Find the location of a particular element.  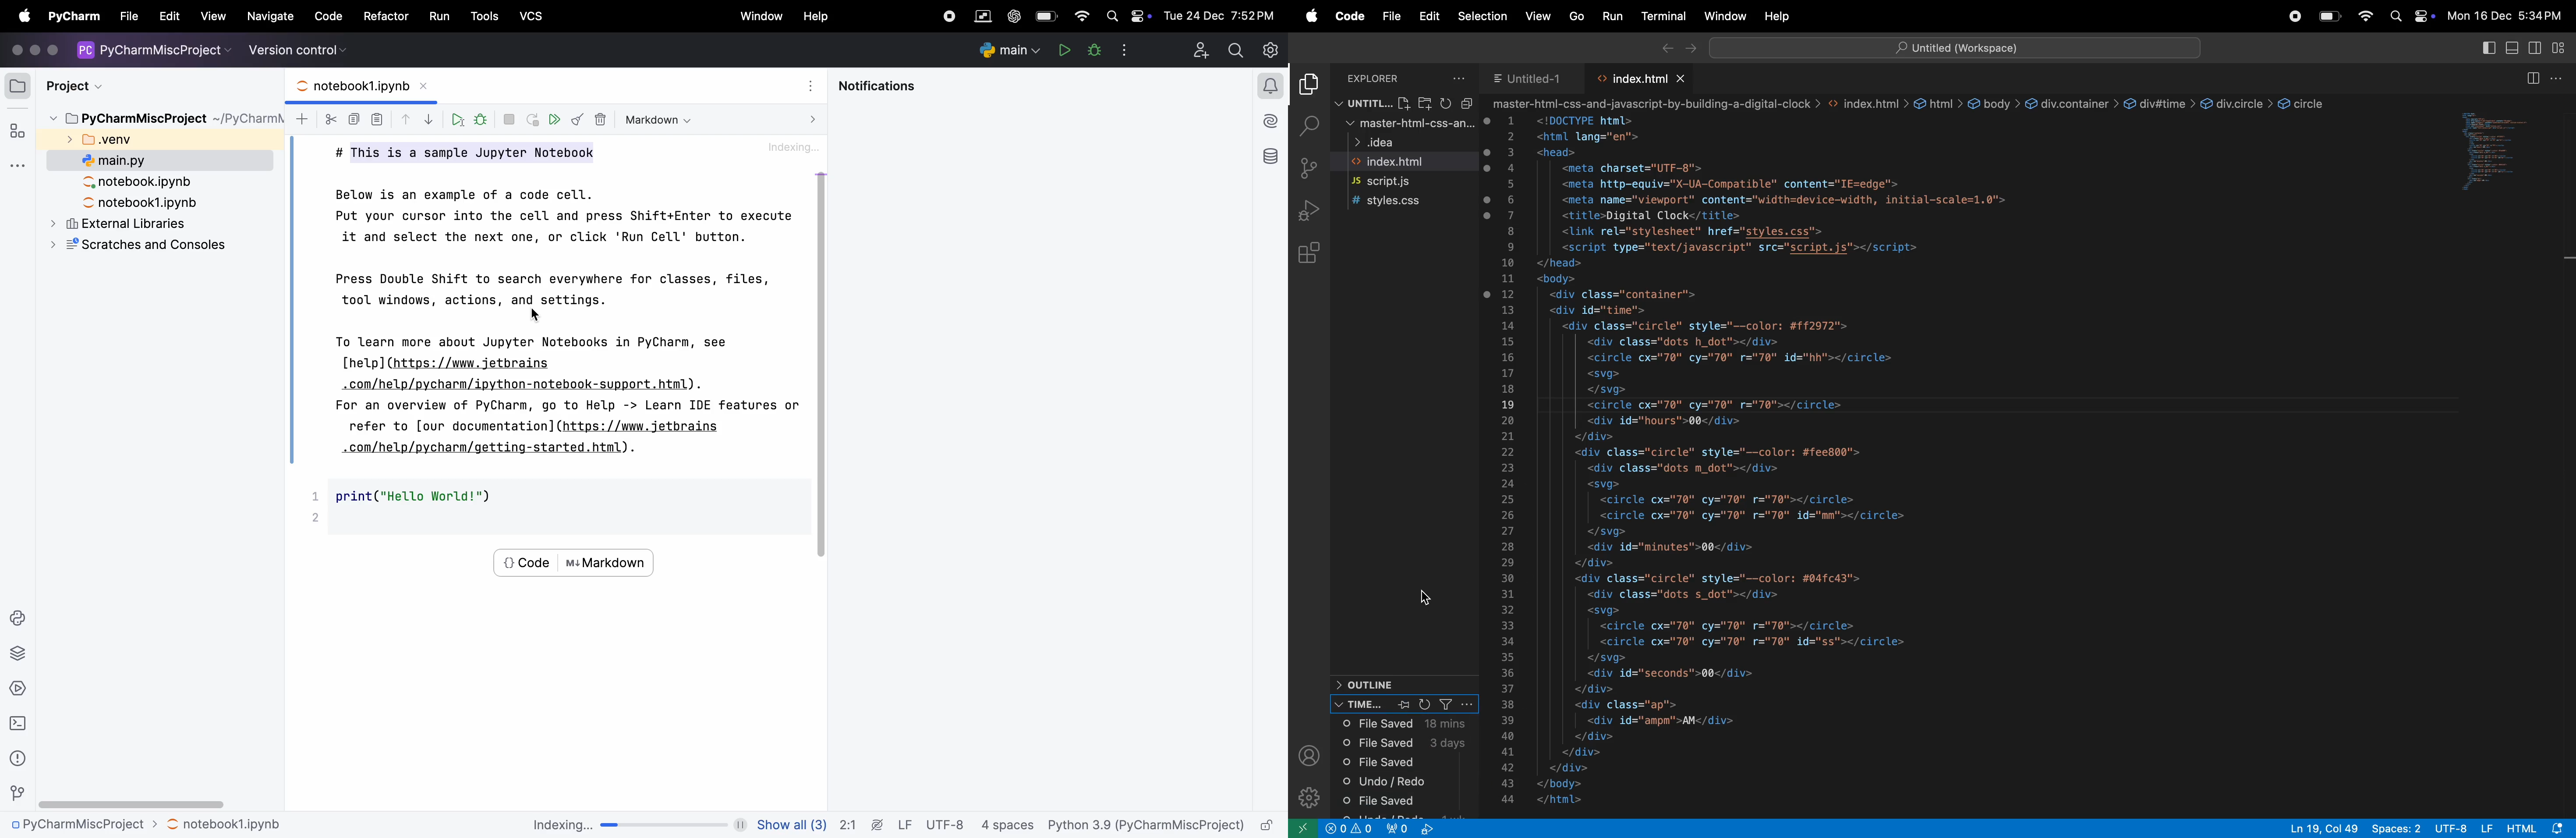

 is located at coordinates (488, 16).